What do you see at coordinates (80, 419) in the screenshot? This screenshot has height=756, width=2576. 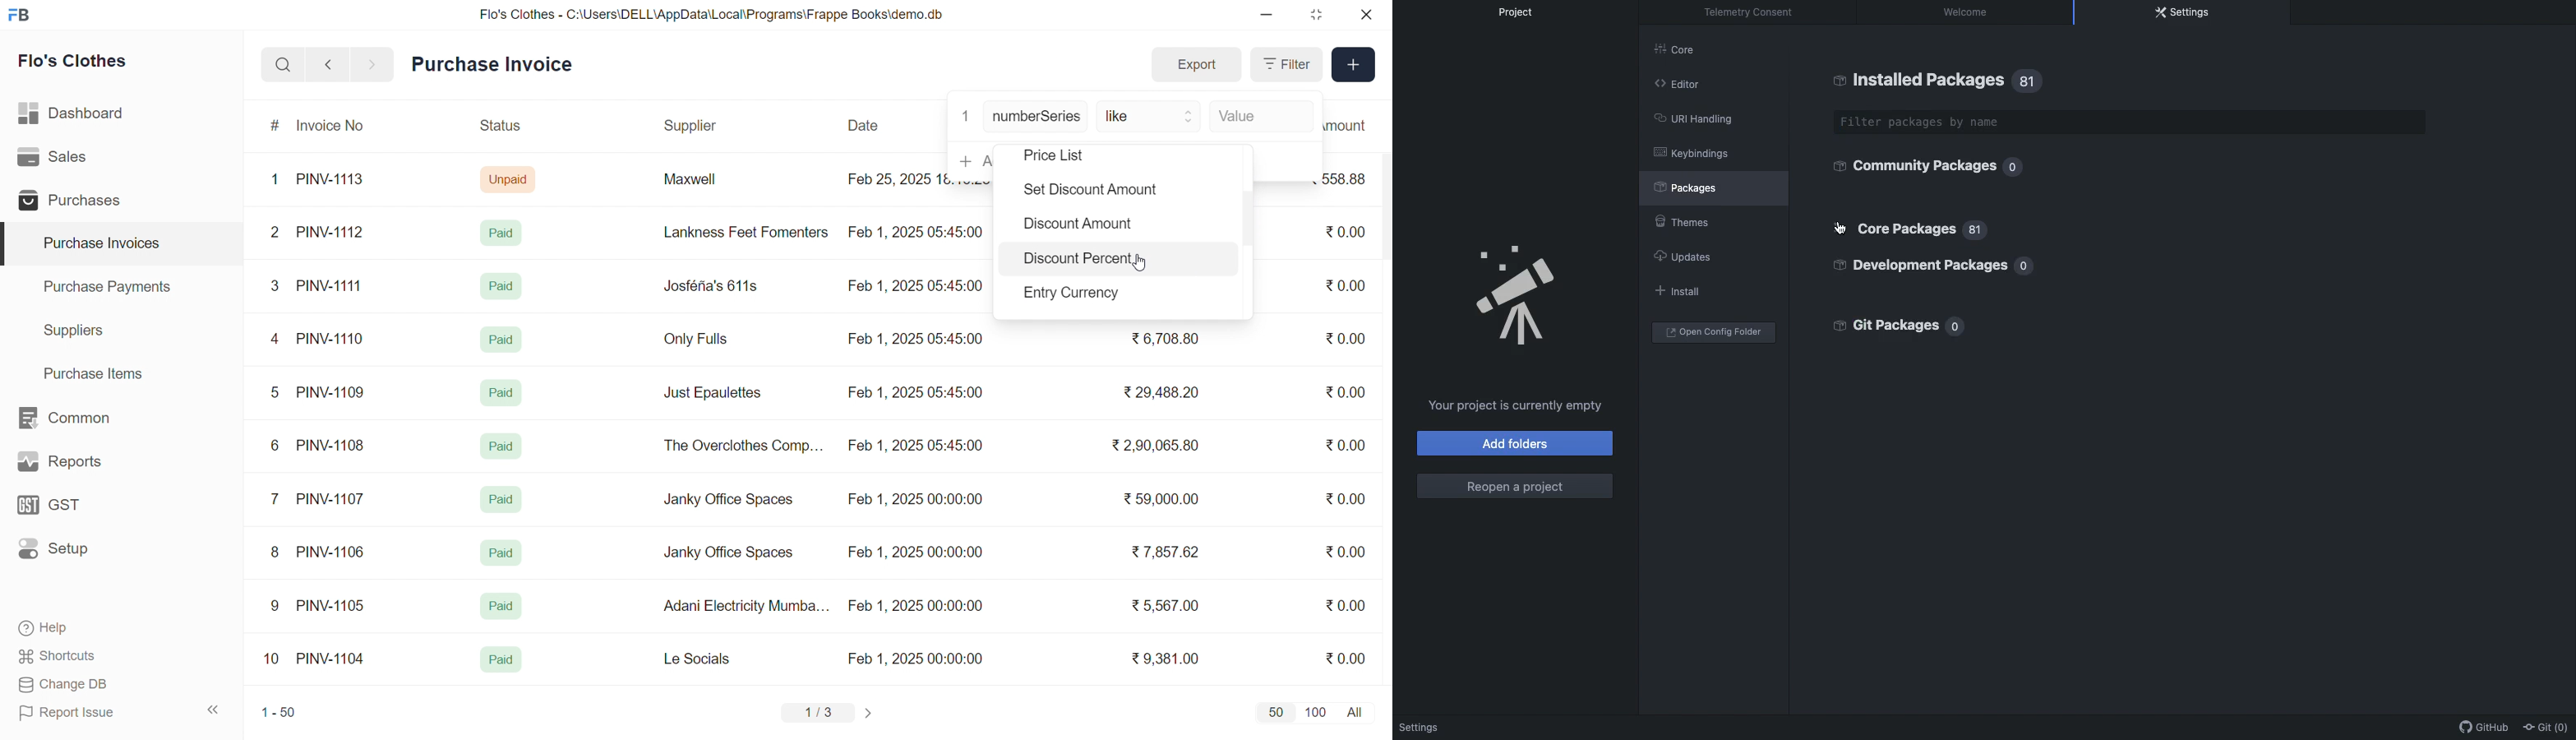 I see `Common` at bounding box center [80, 419].